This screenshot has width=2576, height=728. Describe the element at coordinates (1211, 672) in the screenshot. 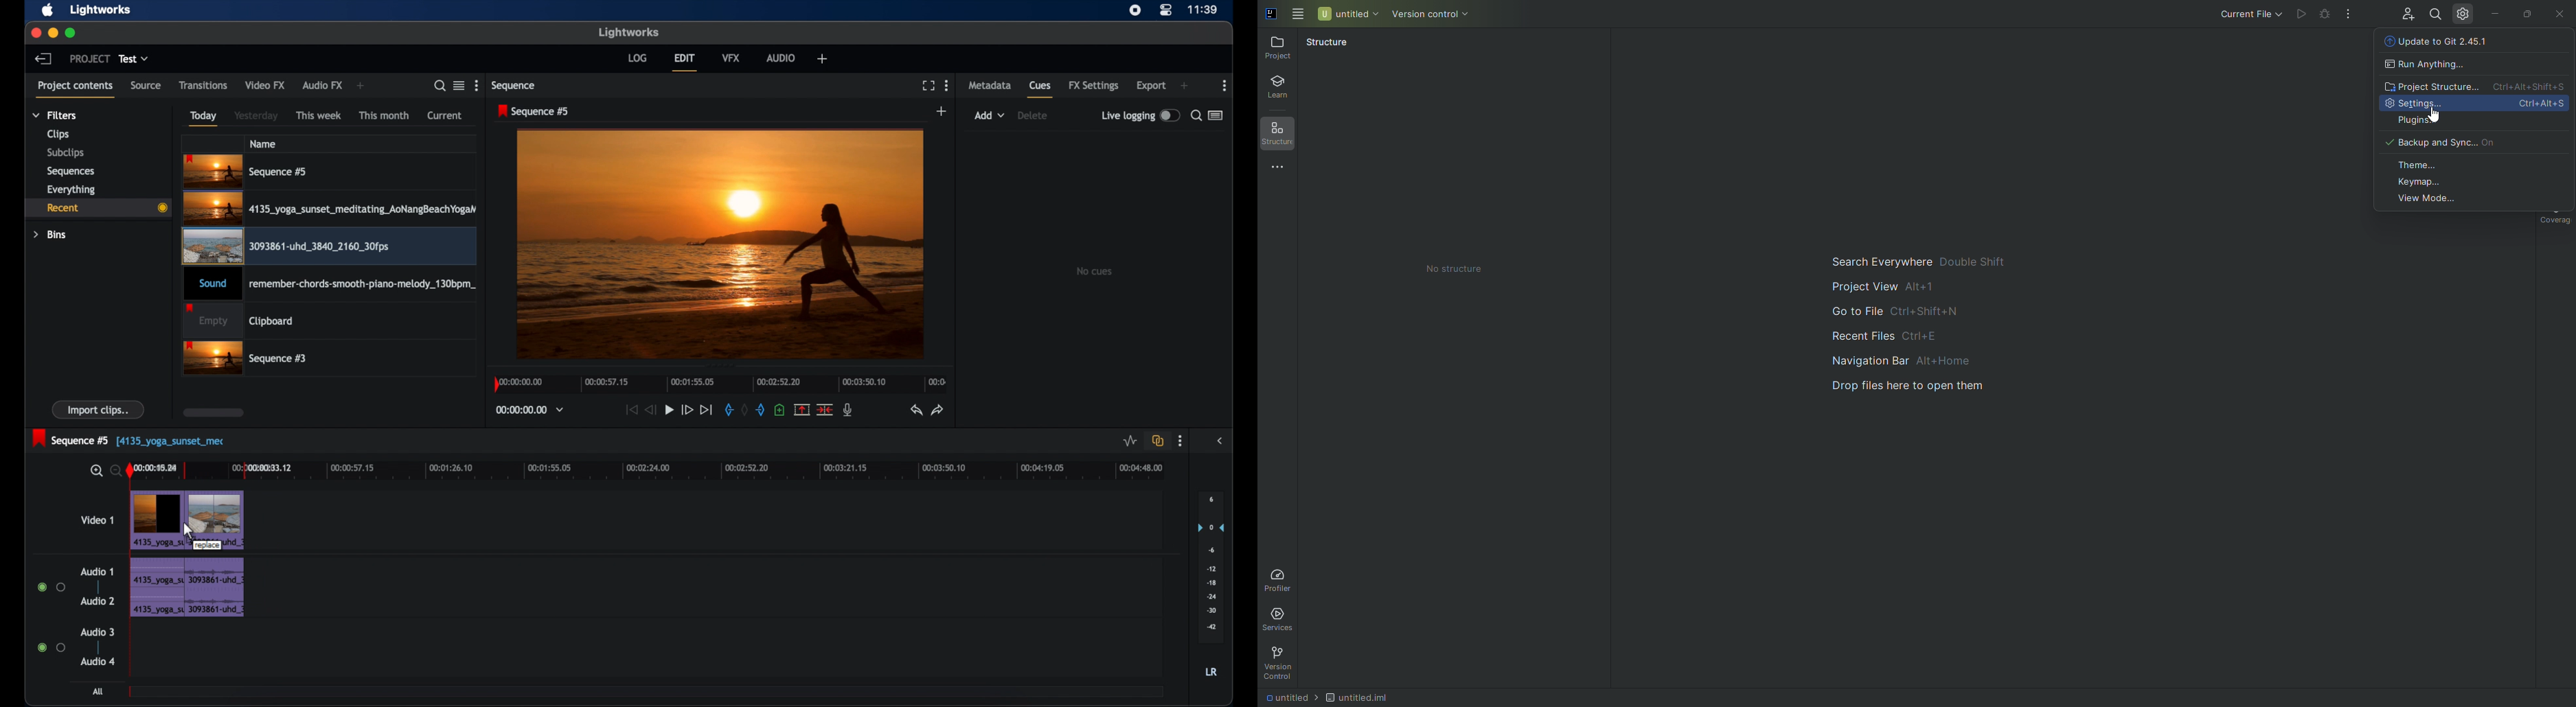

I see `LR` at that location.